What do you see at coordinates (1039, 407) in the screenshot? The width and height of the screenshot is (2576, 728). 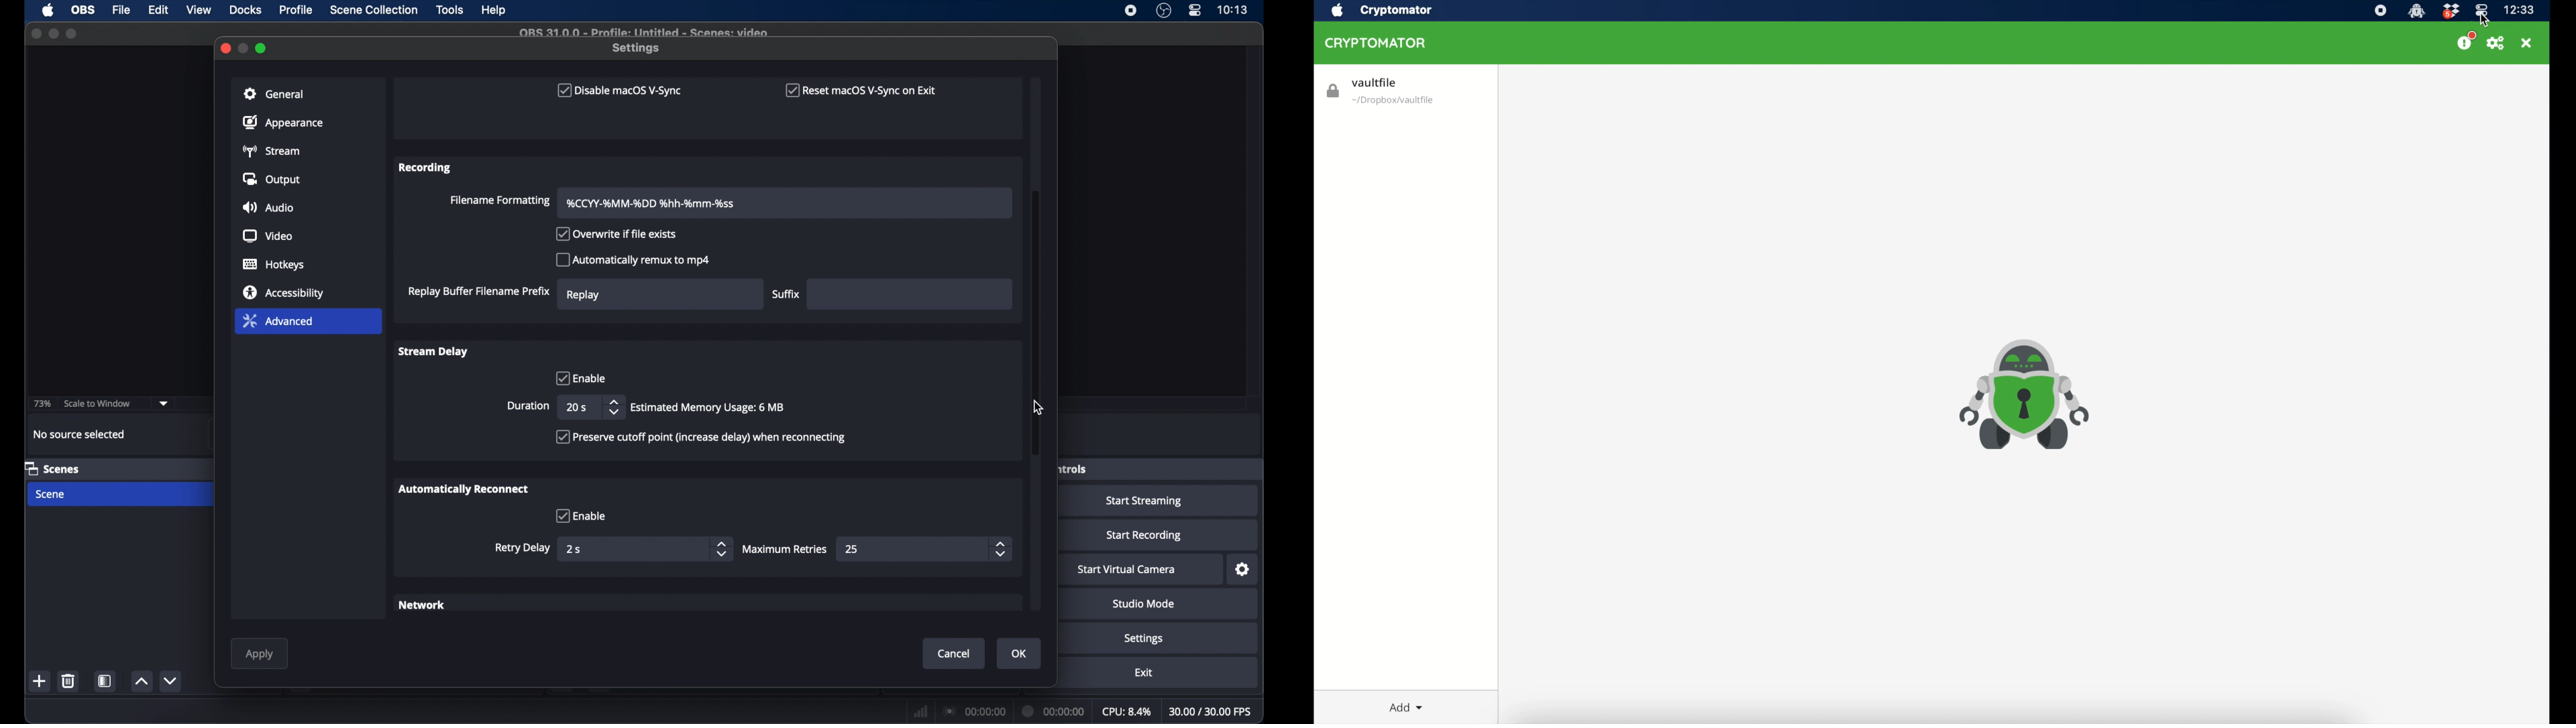 I see `cursor` at bounding box center [1039, 407].